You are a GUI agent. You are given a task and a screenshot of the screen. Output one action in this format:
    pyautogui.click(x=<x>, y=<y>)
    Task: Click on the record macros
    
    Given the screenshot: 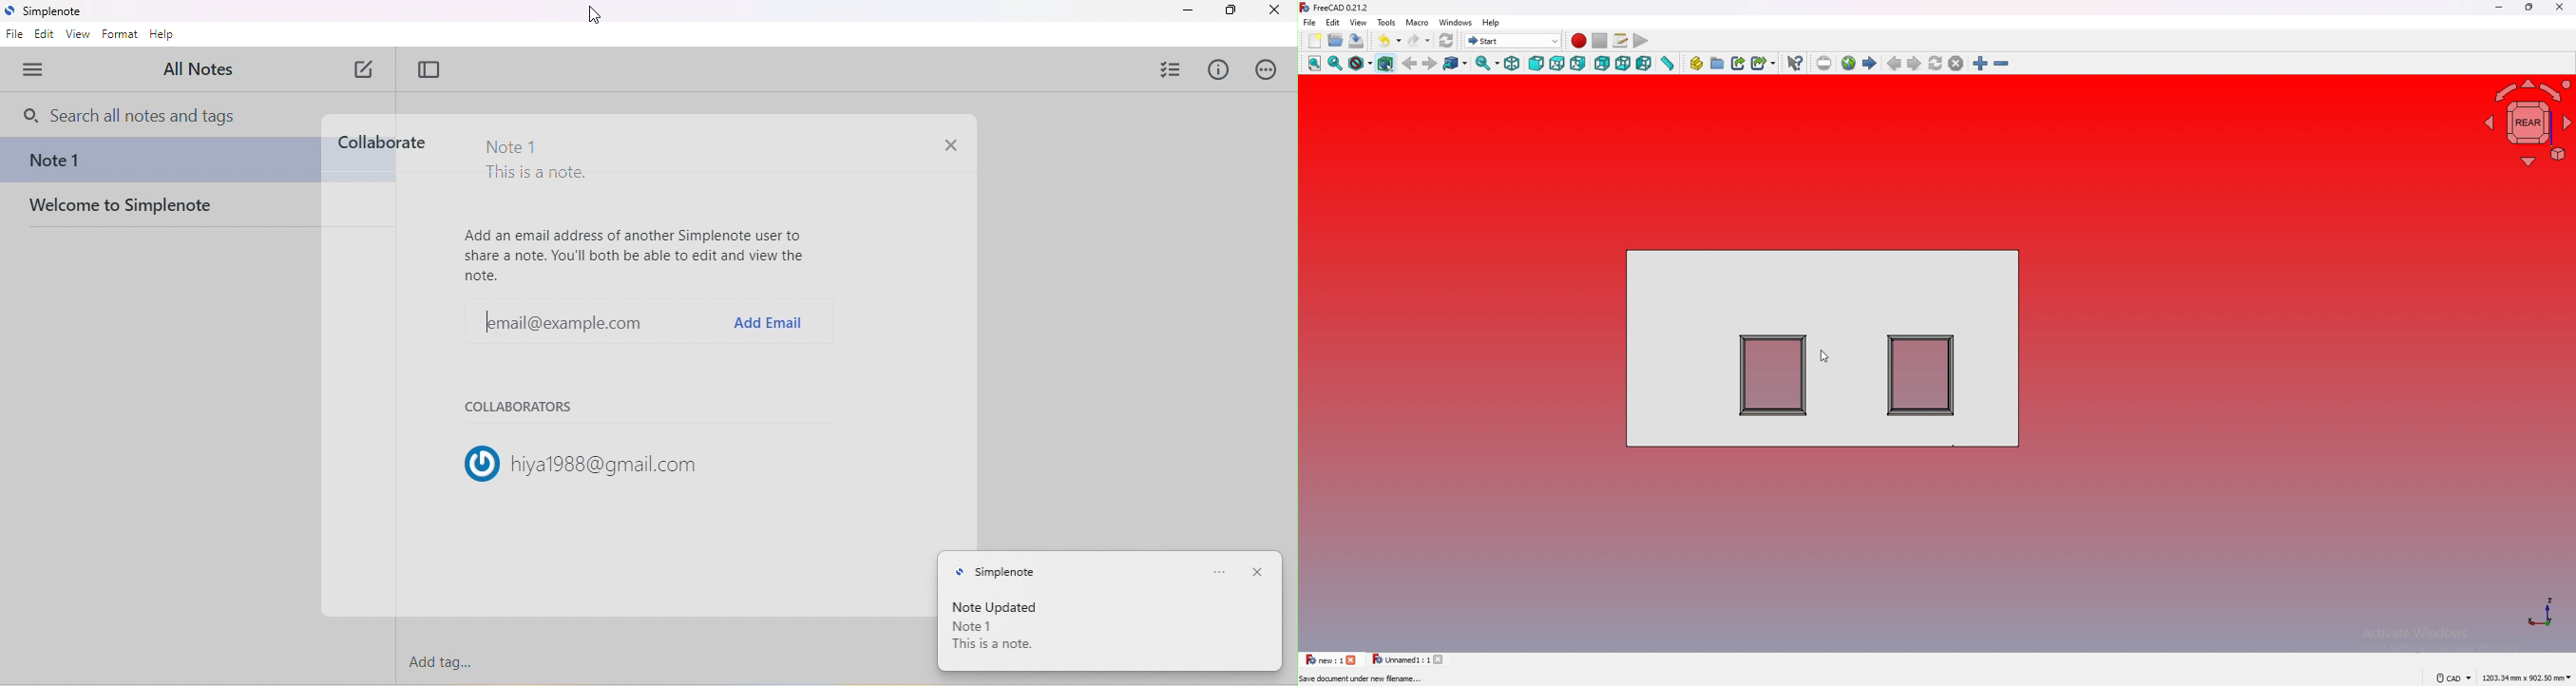 What is the action you would take?
    pyautogui.click(x=1578, y=41)
    